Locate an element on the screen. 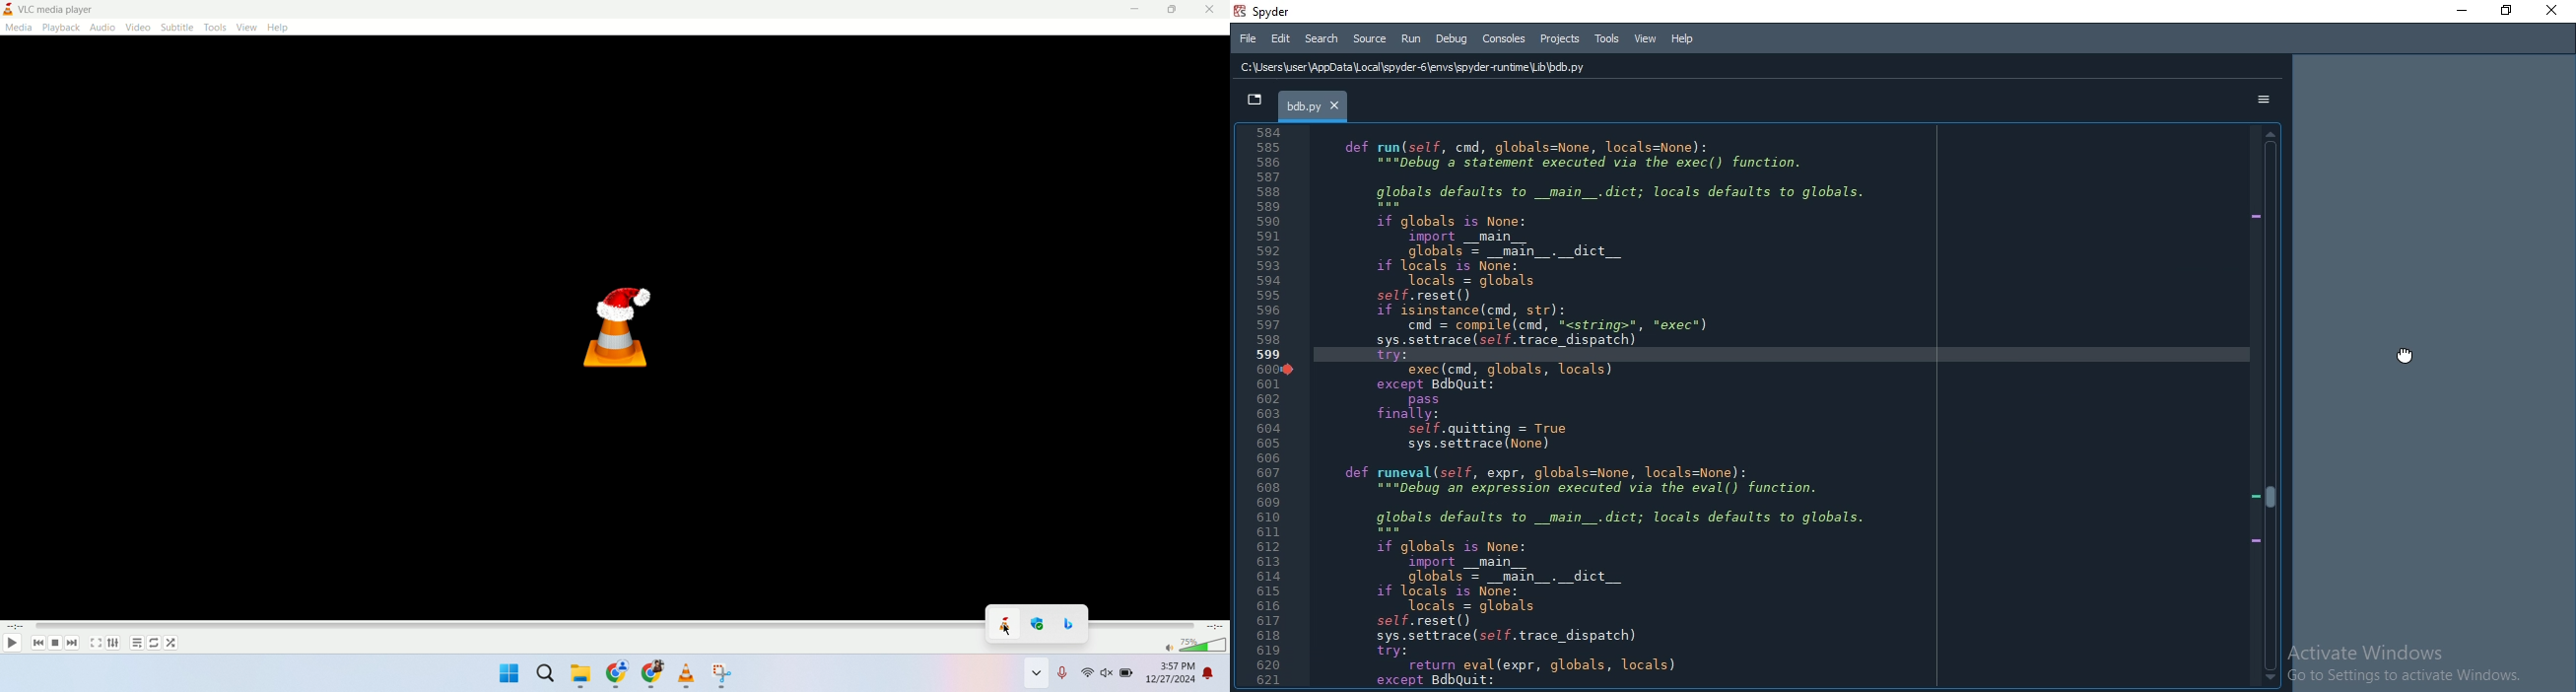  VLC media player logo is located at coordinates (617, 330).